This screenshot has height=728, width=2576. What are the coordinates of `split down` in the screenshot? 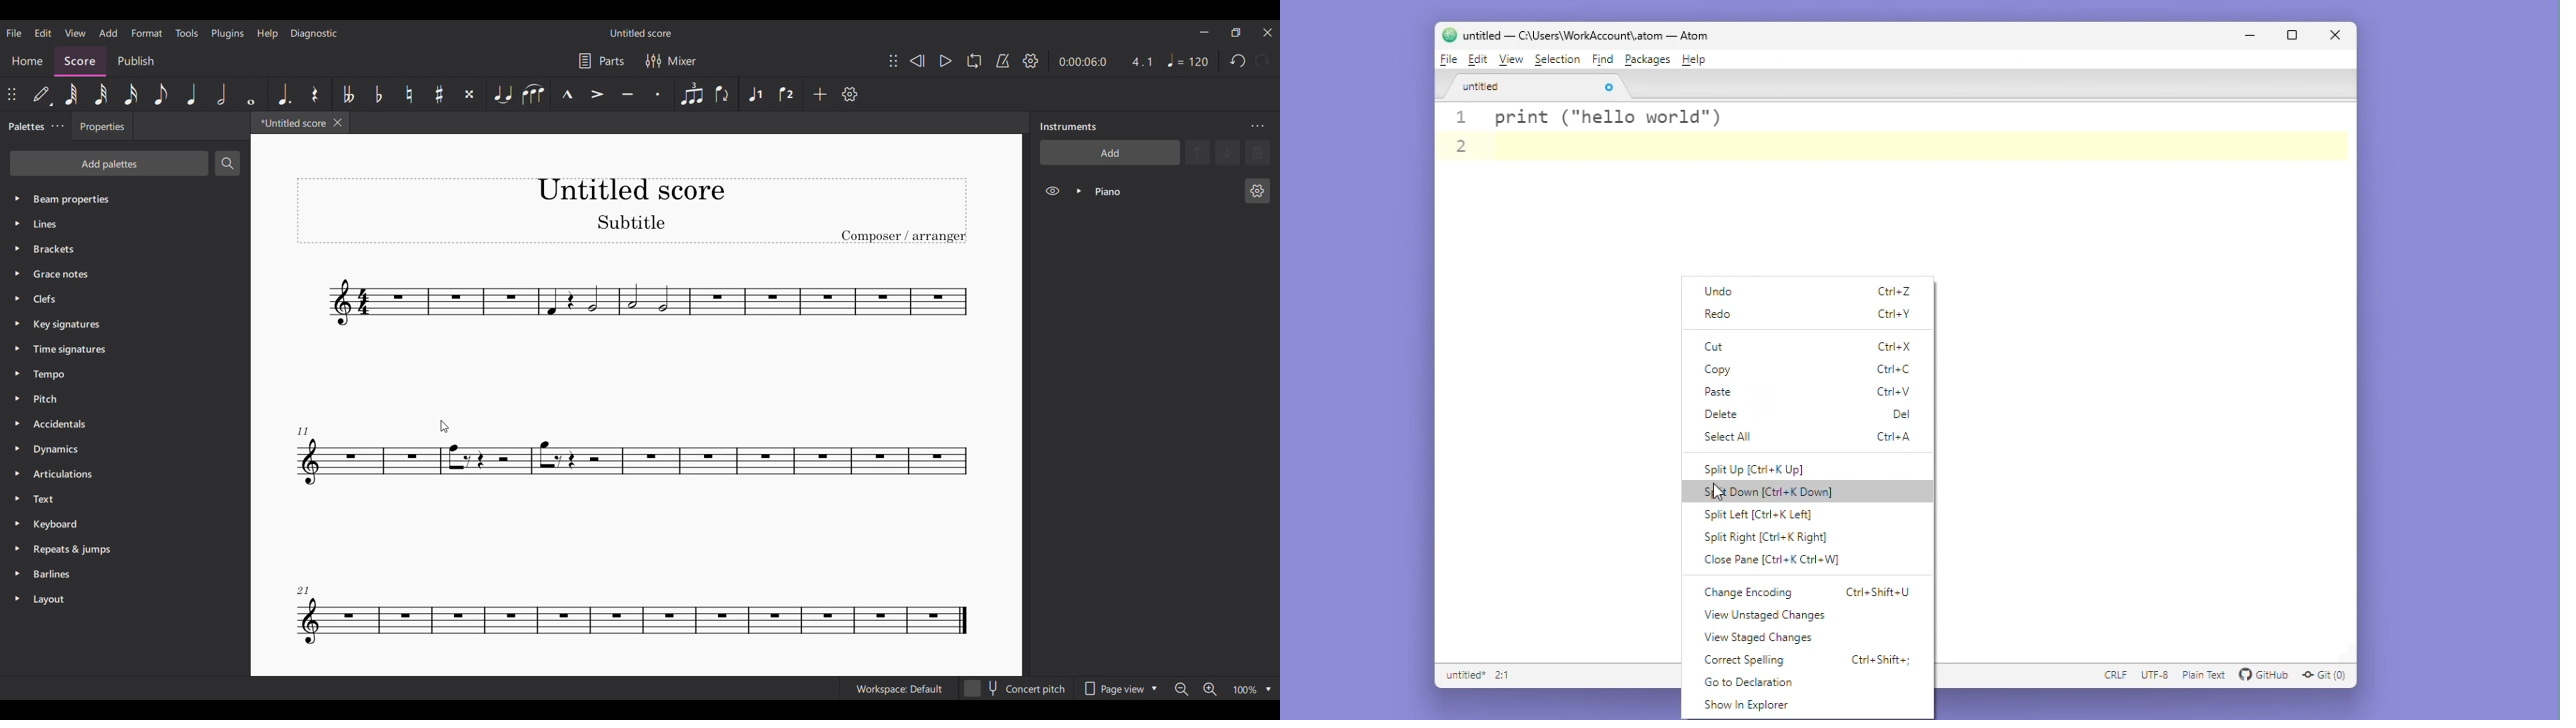 It's located at (1789, 492).